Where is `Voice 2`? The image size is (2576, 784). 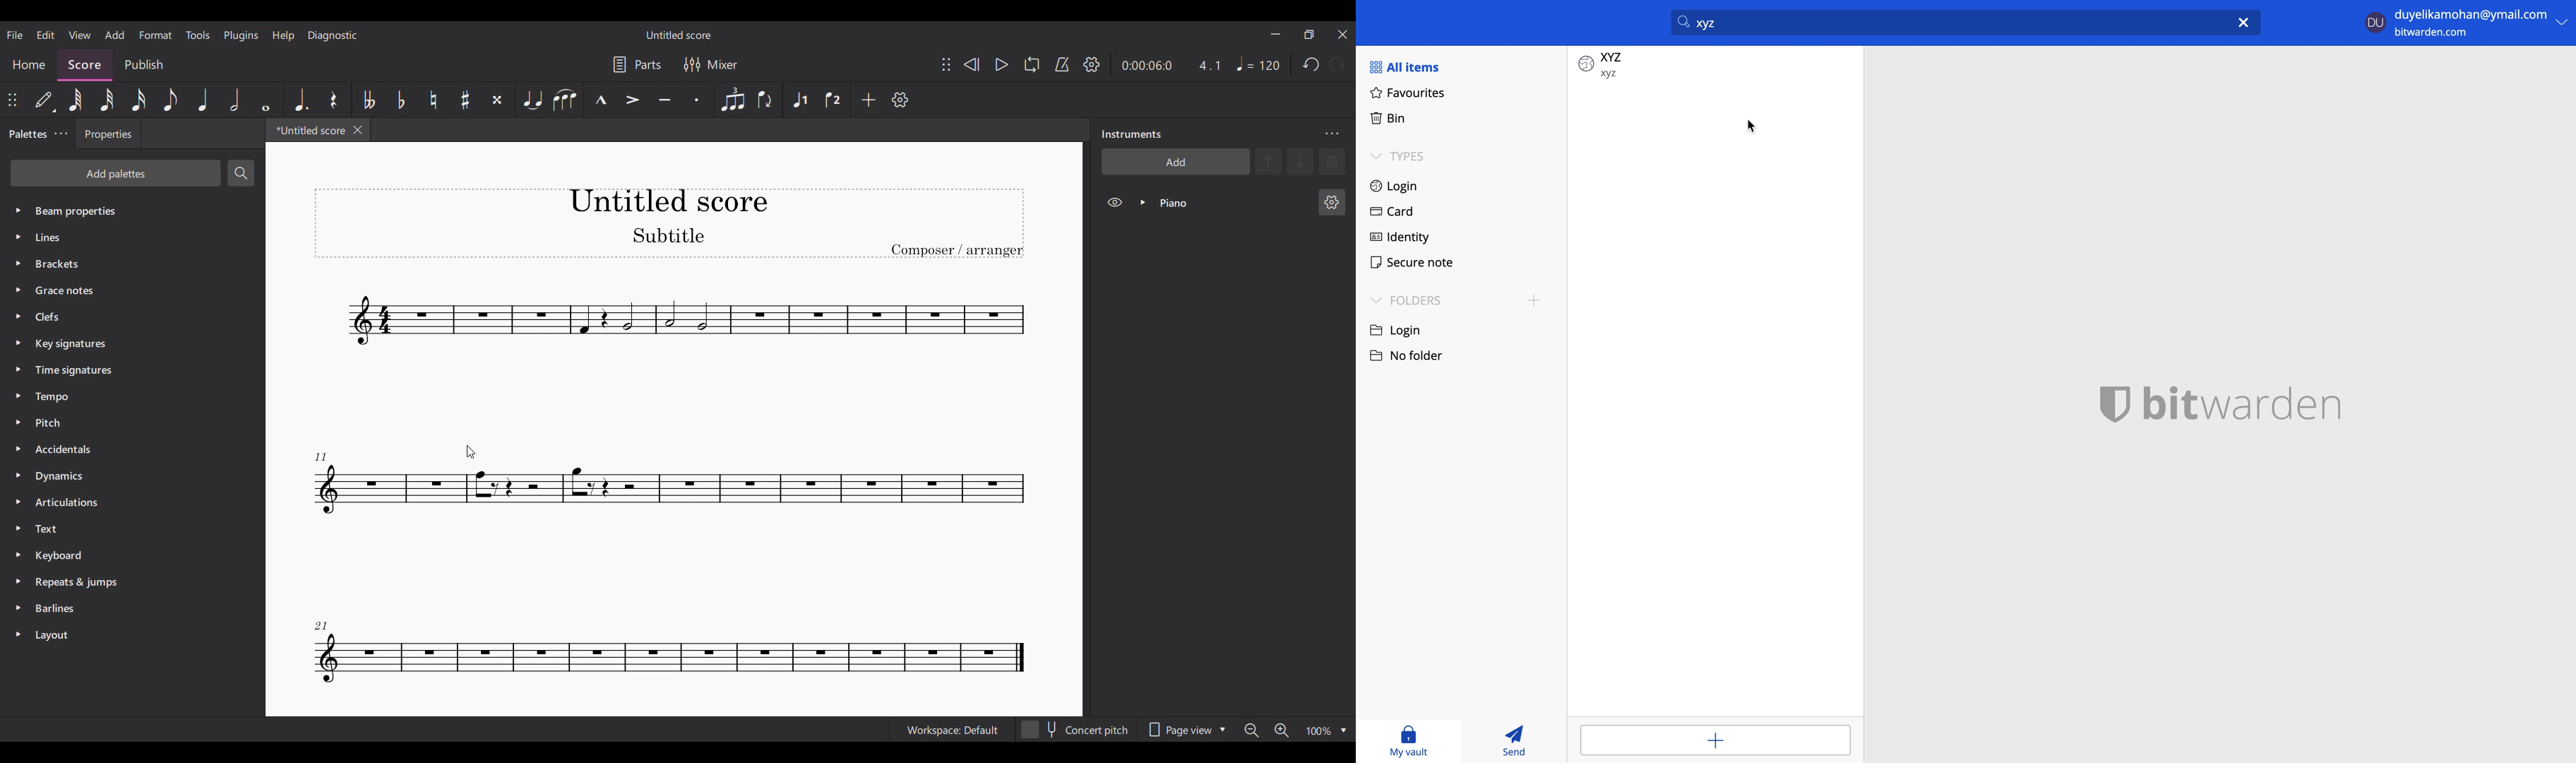
Voice 2 is located at coordinates (833, 100).